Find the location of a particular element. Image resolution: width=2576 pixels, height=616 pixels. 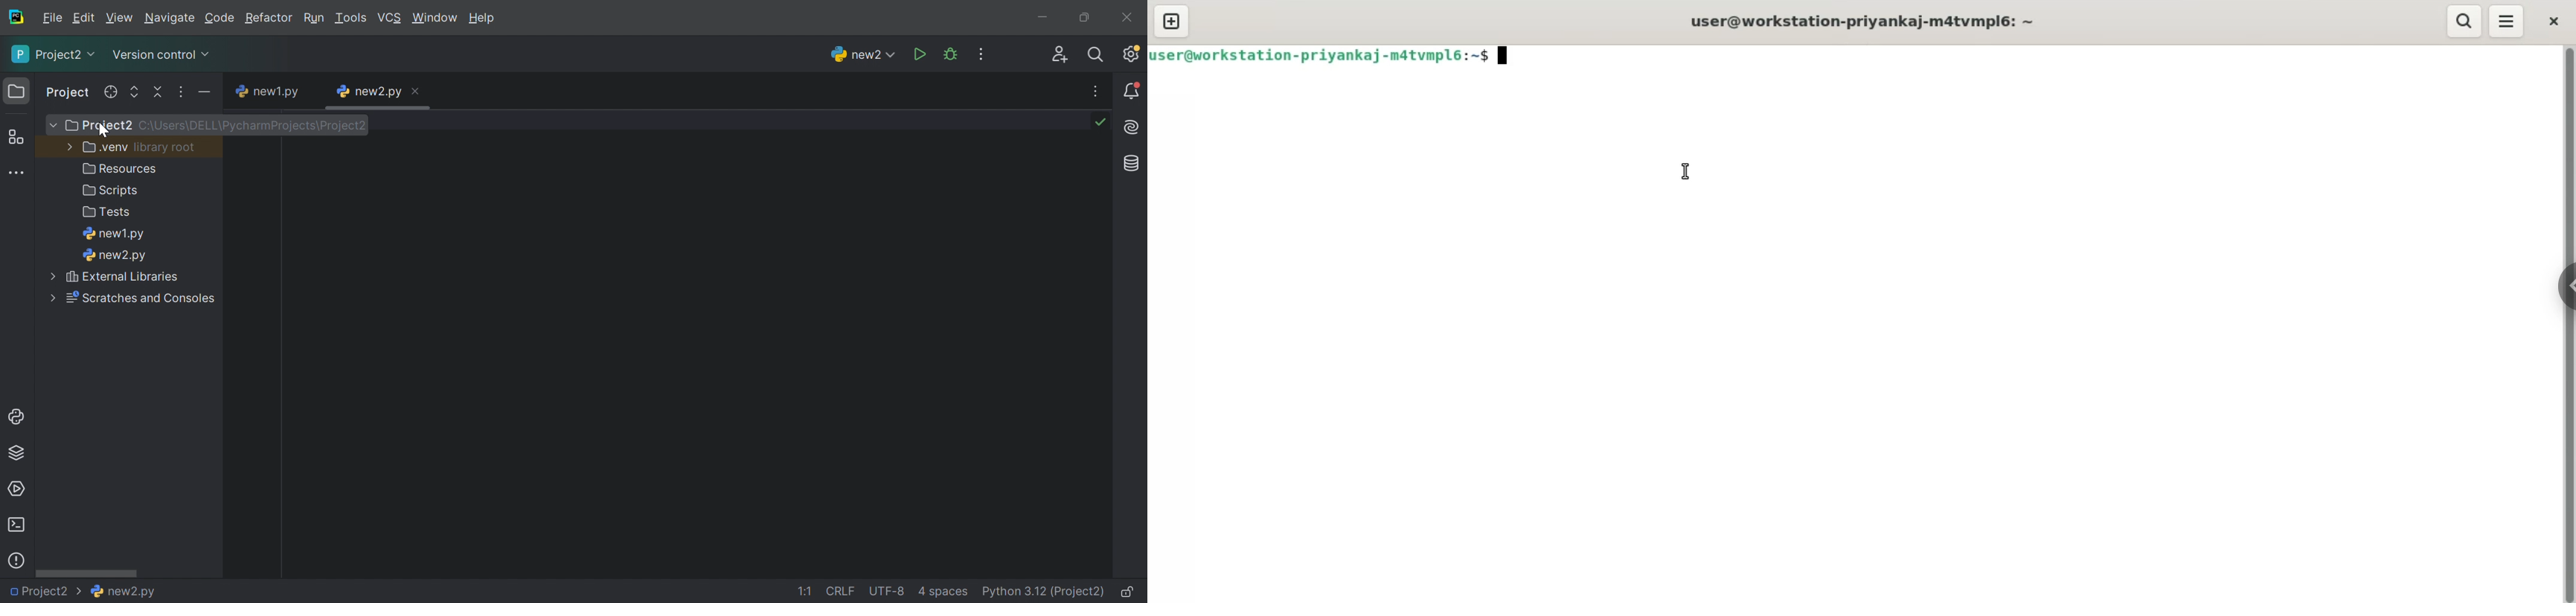

Restore down is located at coordinates (1083, 19).